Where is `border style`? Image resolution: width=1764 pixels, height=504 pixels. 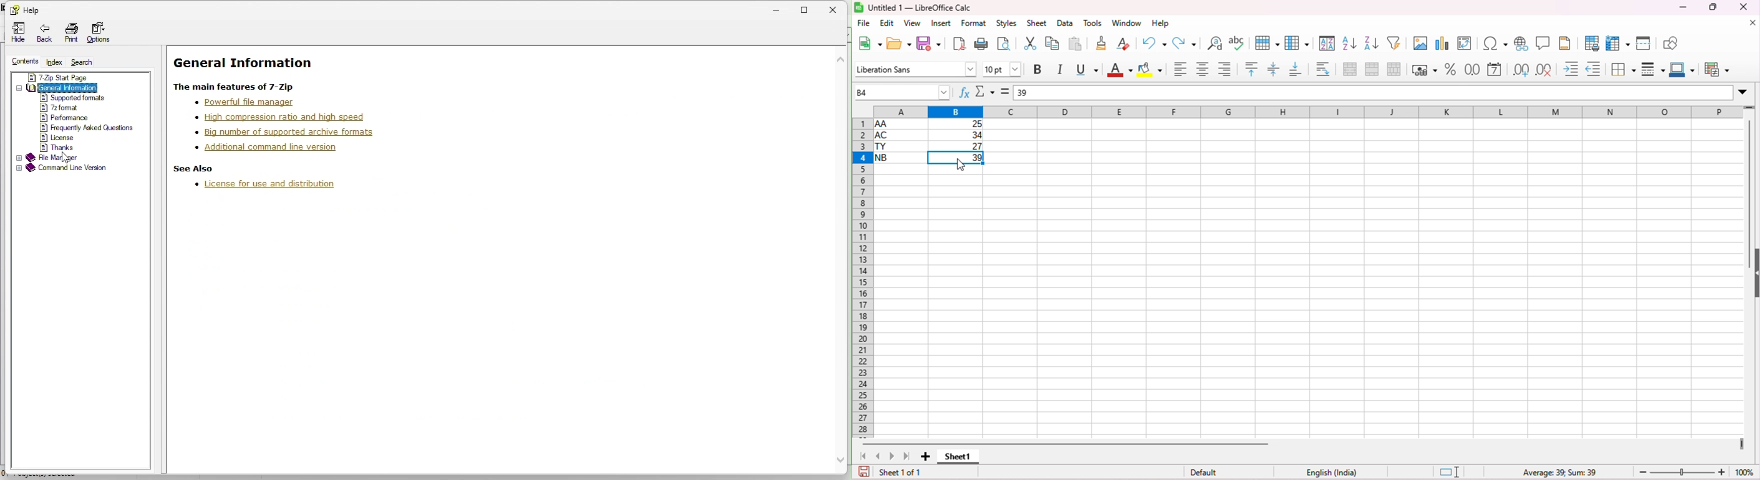 border style is located at coordinates (1653, 68).